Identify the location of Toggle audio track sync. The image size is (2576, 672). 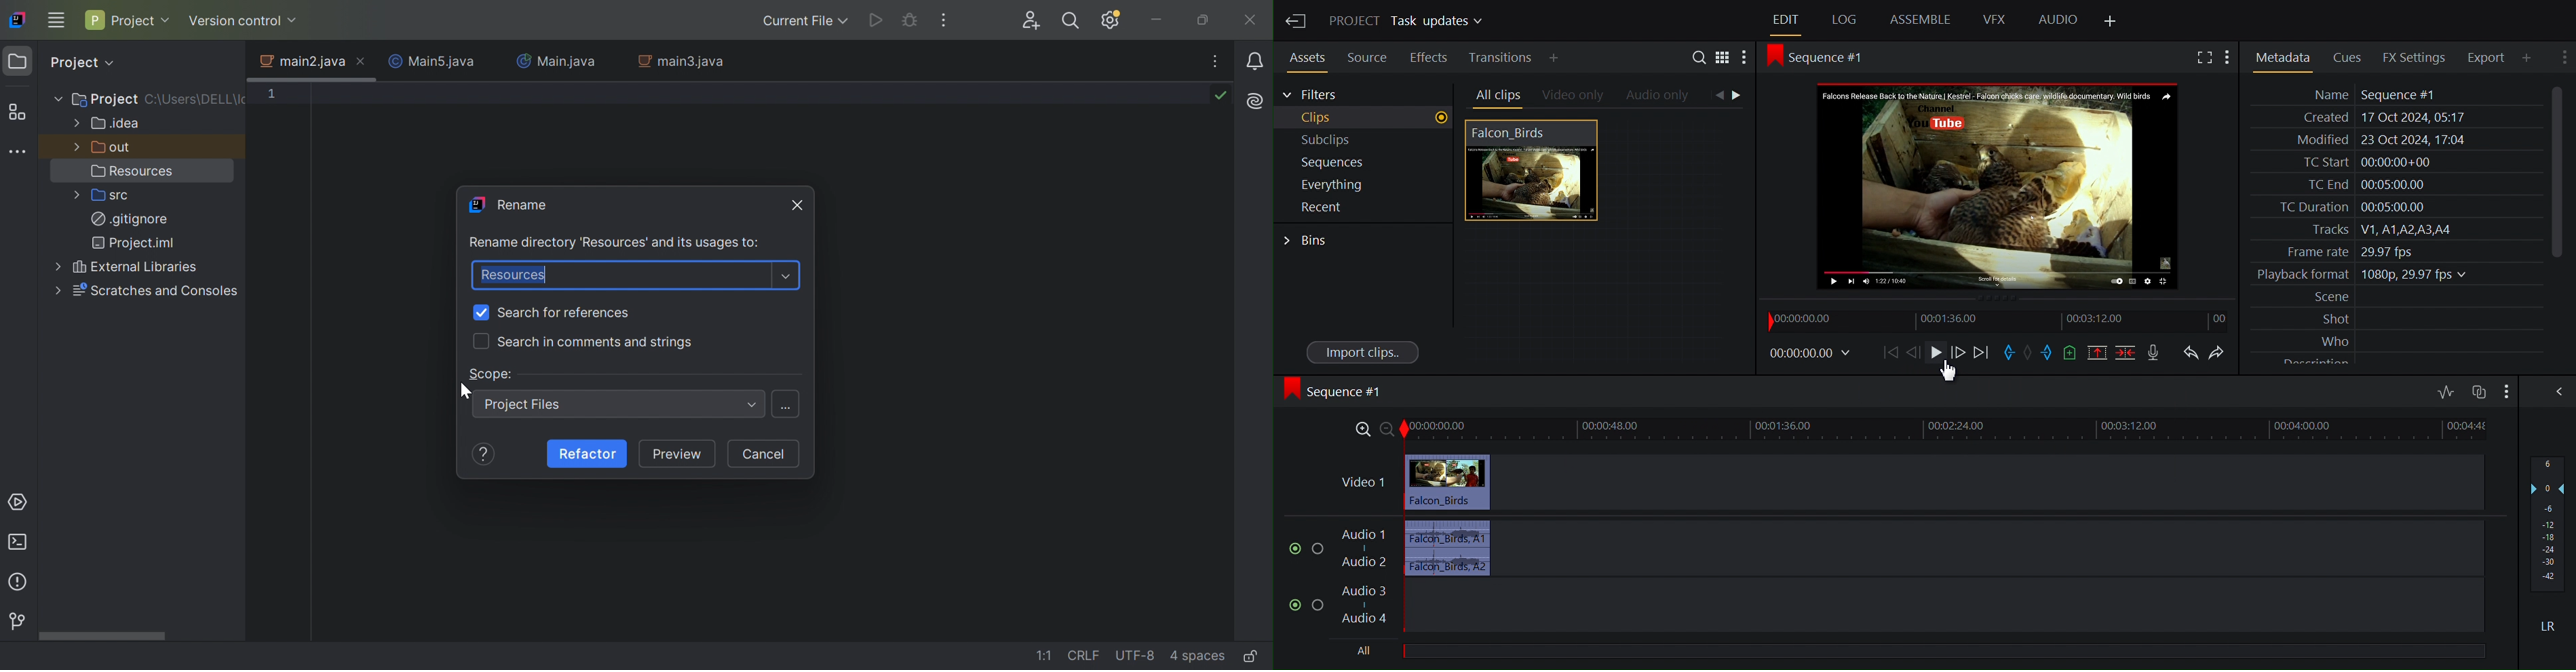
(2478, 392).